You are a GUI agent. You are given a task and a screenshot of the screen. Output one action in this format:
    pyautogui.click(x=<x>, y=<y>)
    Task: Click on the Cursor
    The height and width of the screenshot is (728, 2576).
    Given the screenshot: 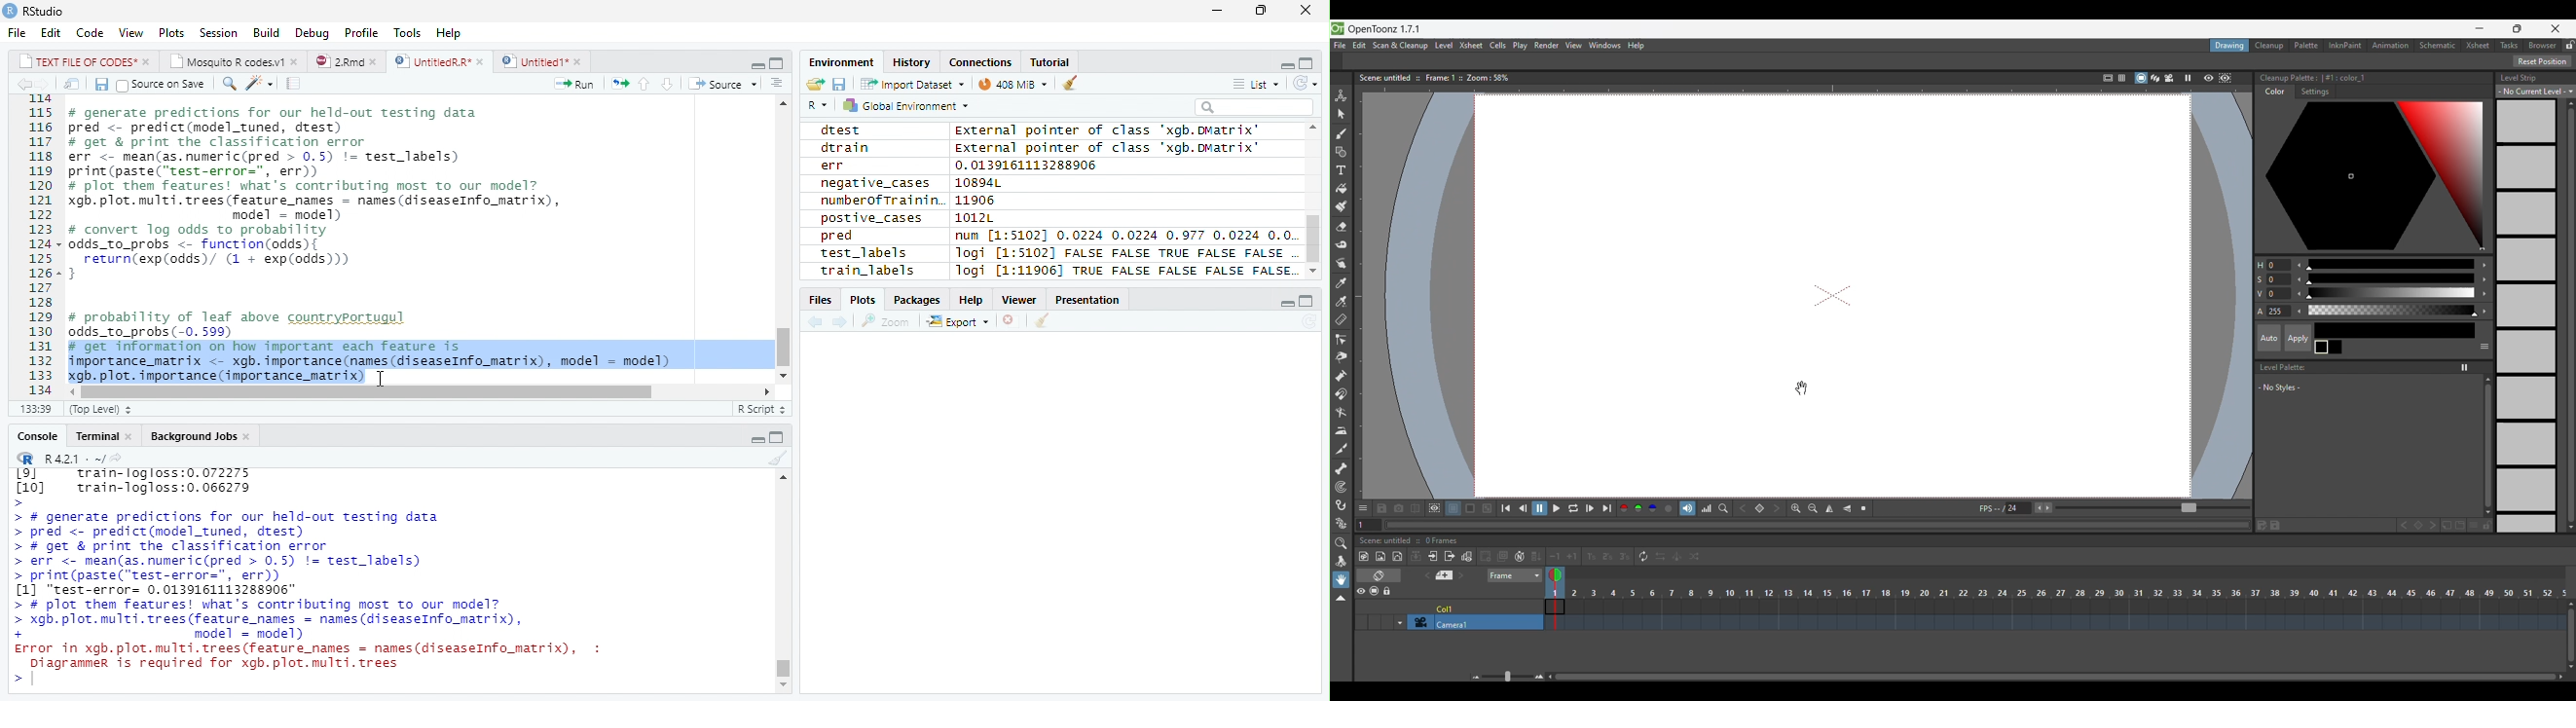 What is the action you would take?
    pyautogui.click(x=382, y=373)
    